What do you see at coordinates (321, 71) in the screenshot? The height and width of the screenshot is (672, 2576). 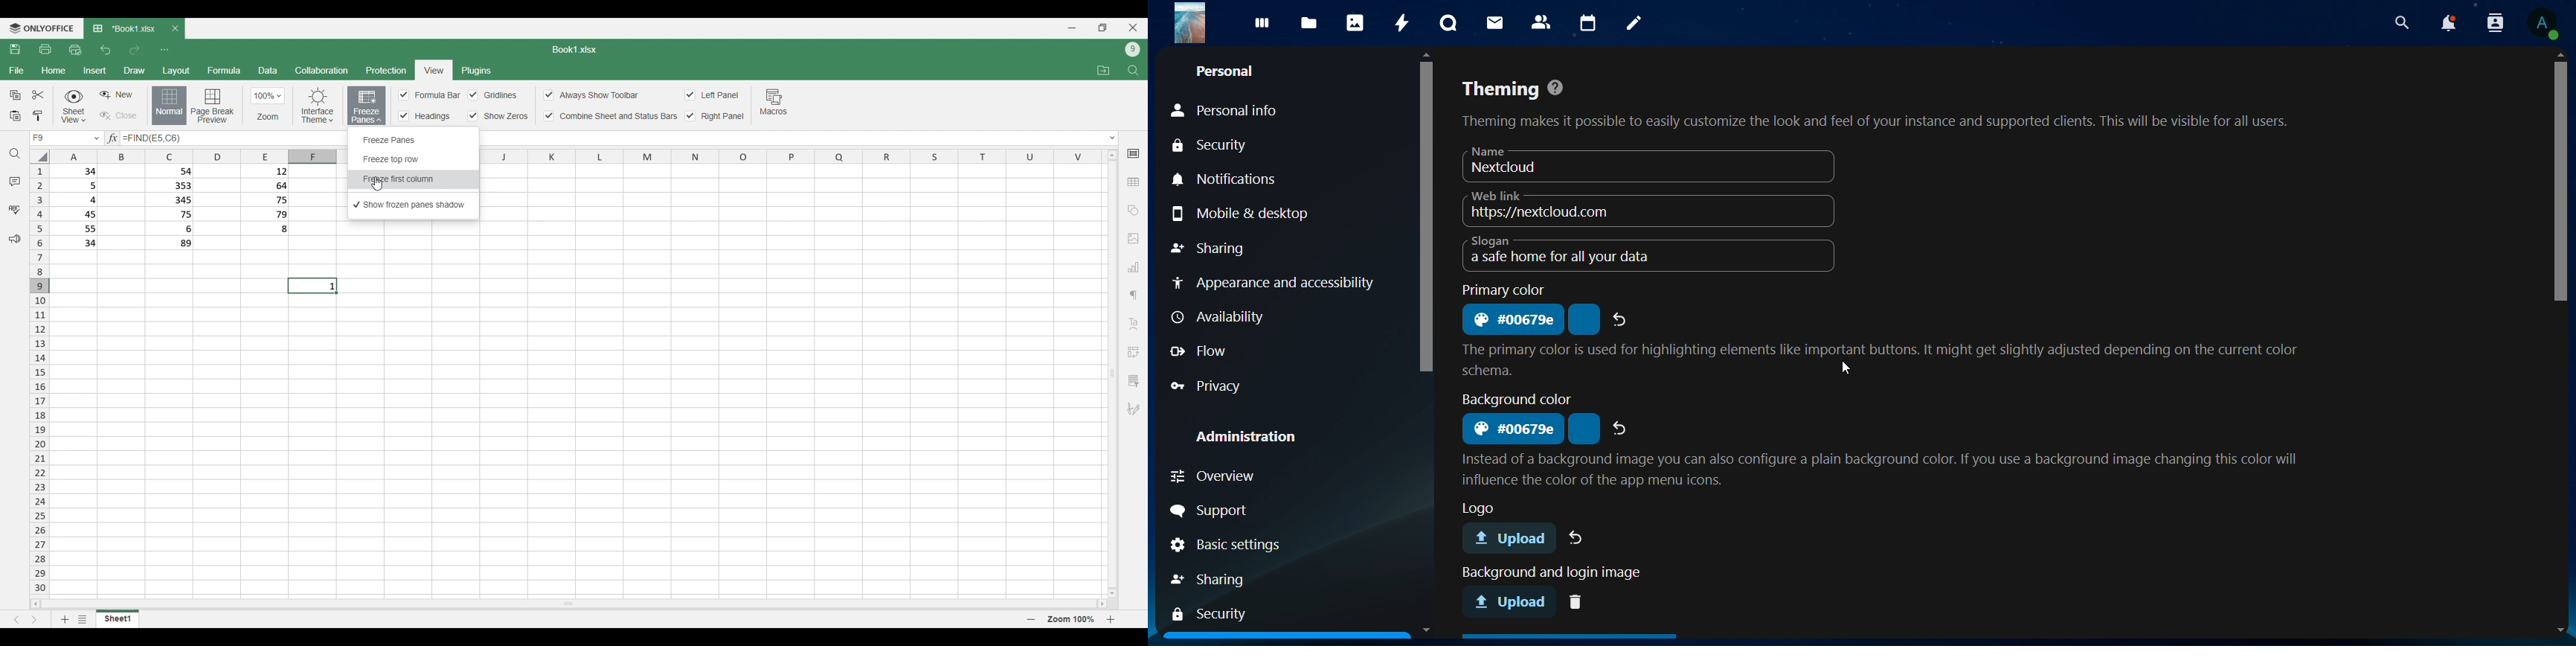 I see `Collaboration menu` at bounding box center [321, 71].